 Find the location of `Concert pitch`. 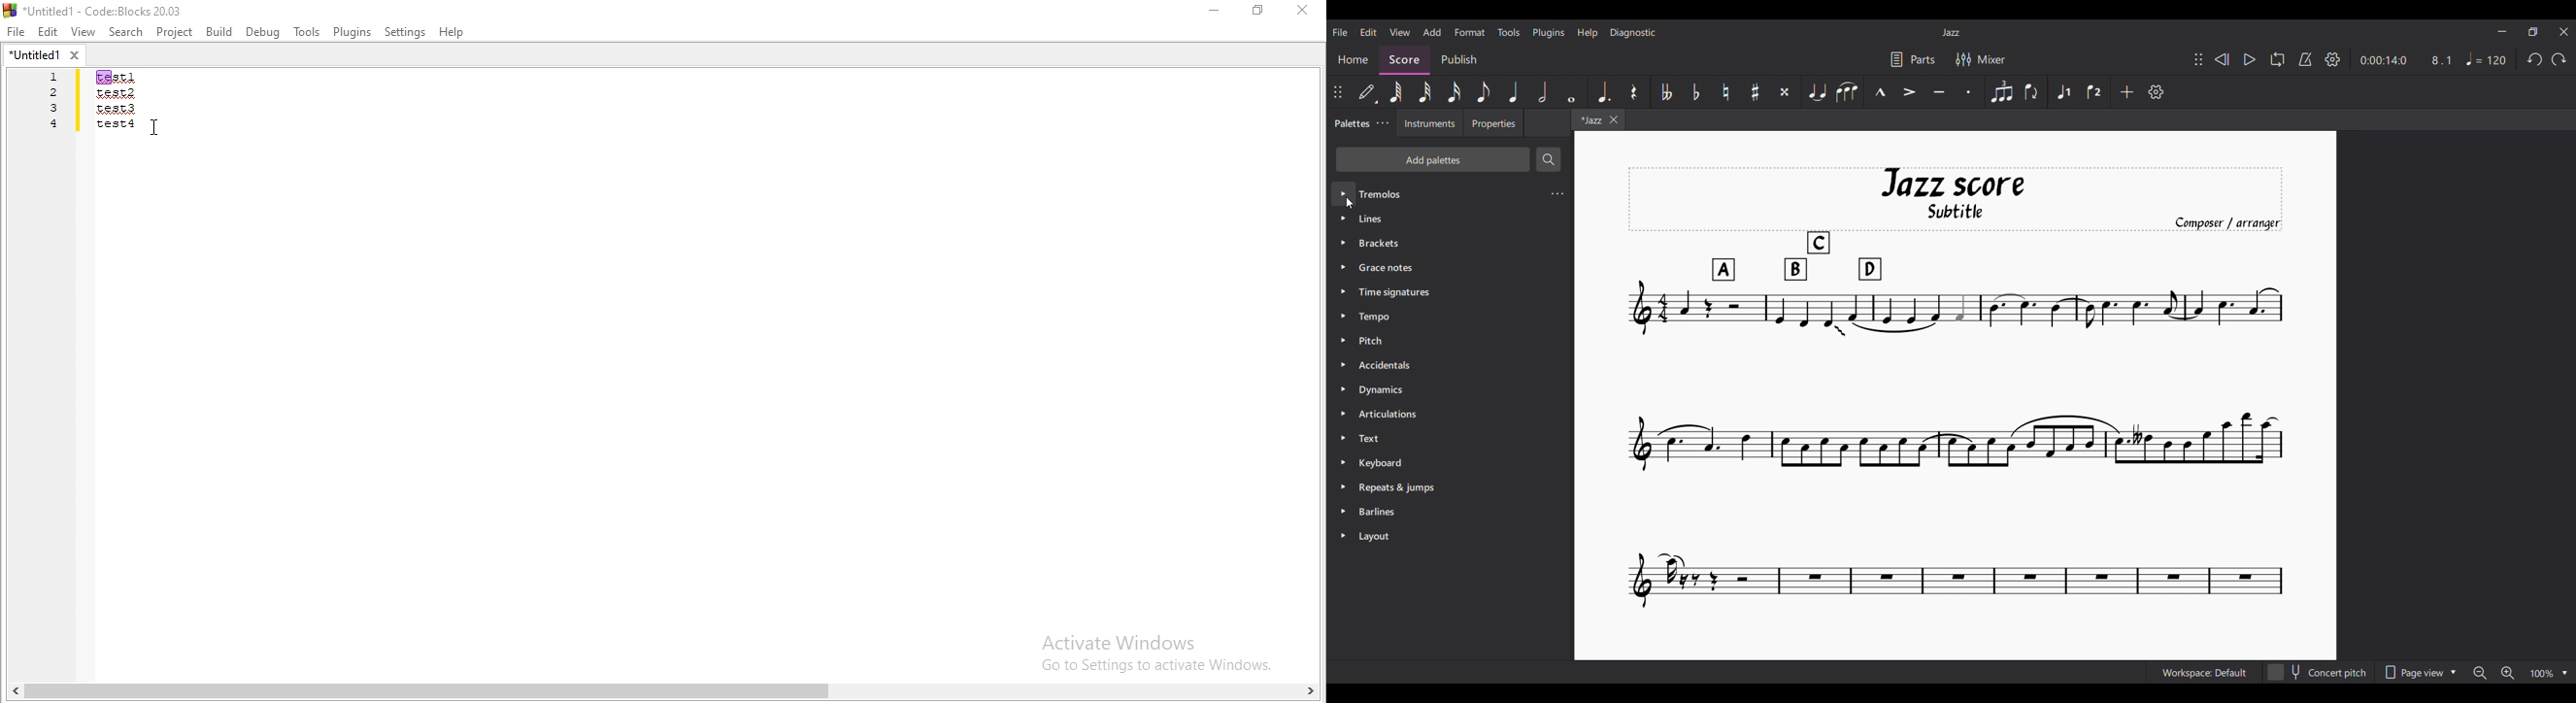

Concert pitch is located at coordinates (2317, 672).